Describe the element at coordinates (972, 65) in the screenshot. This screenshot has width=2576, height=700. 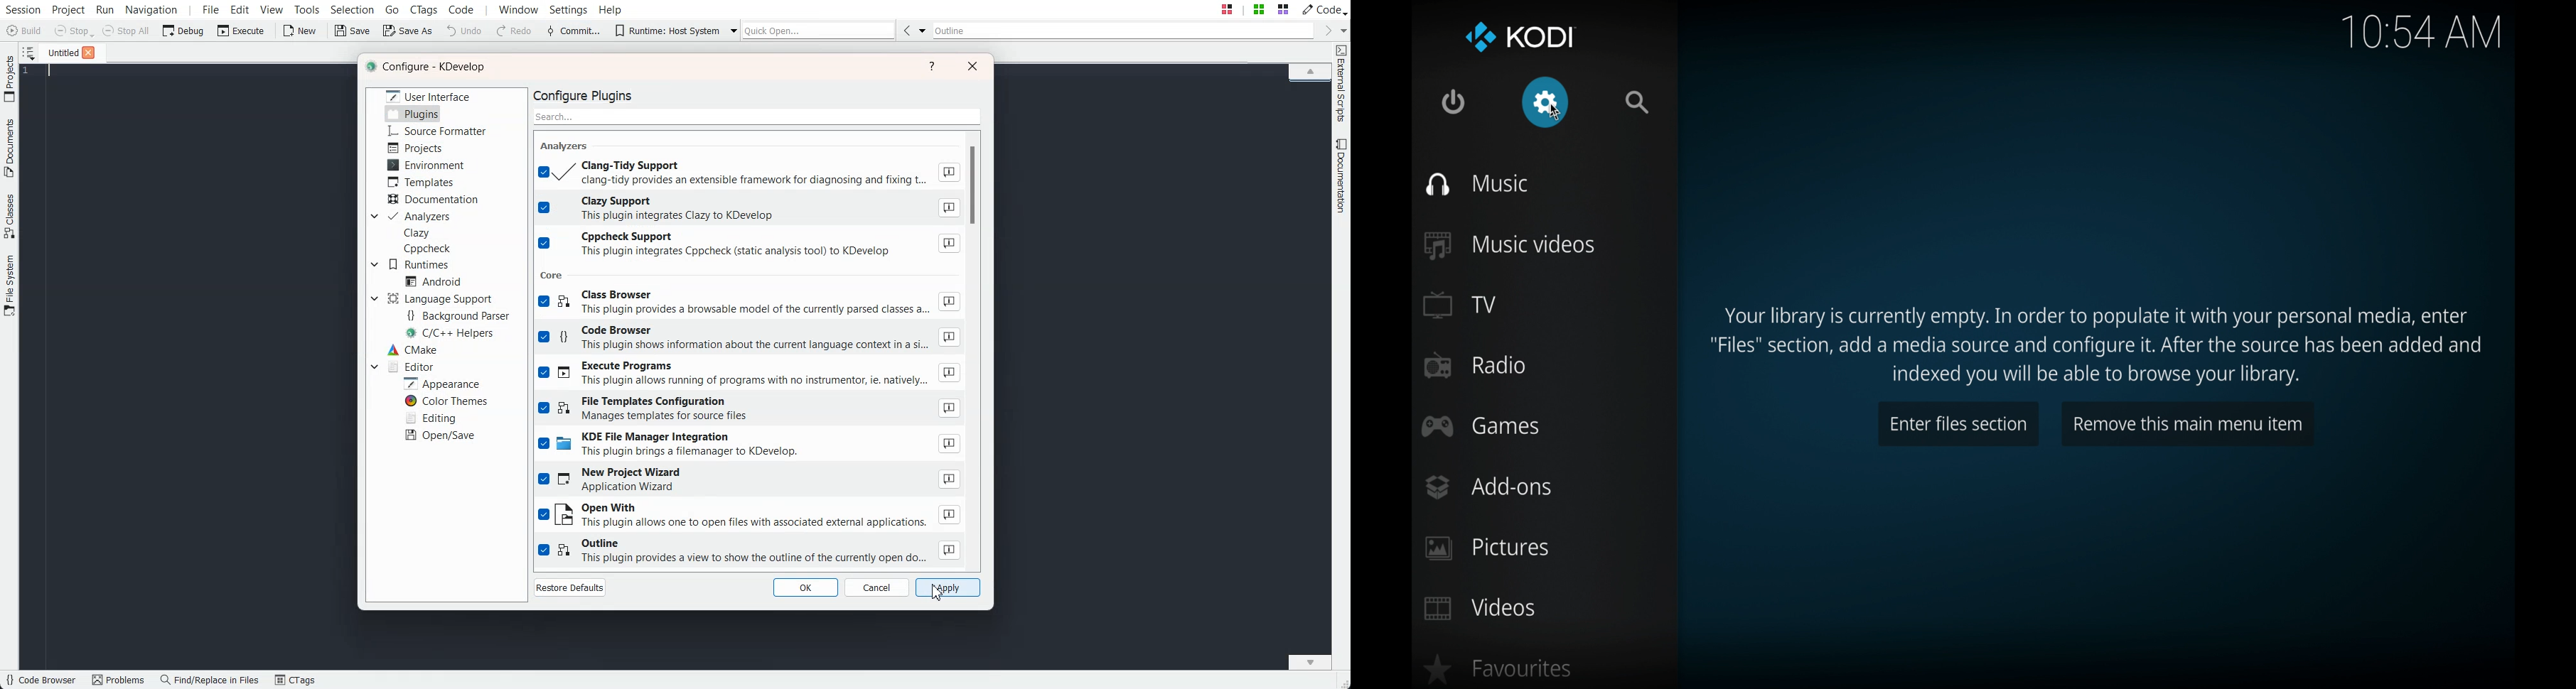
I see `Close` at that location.